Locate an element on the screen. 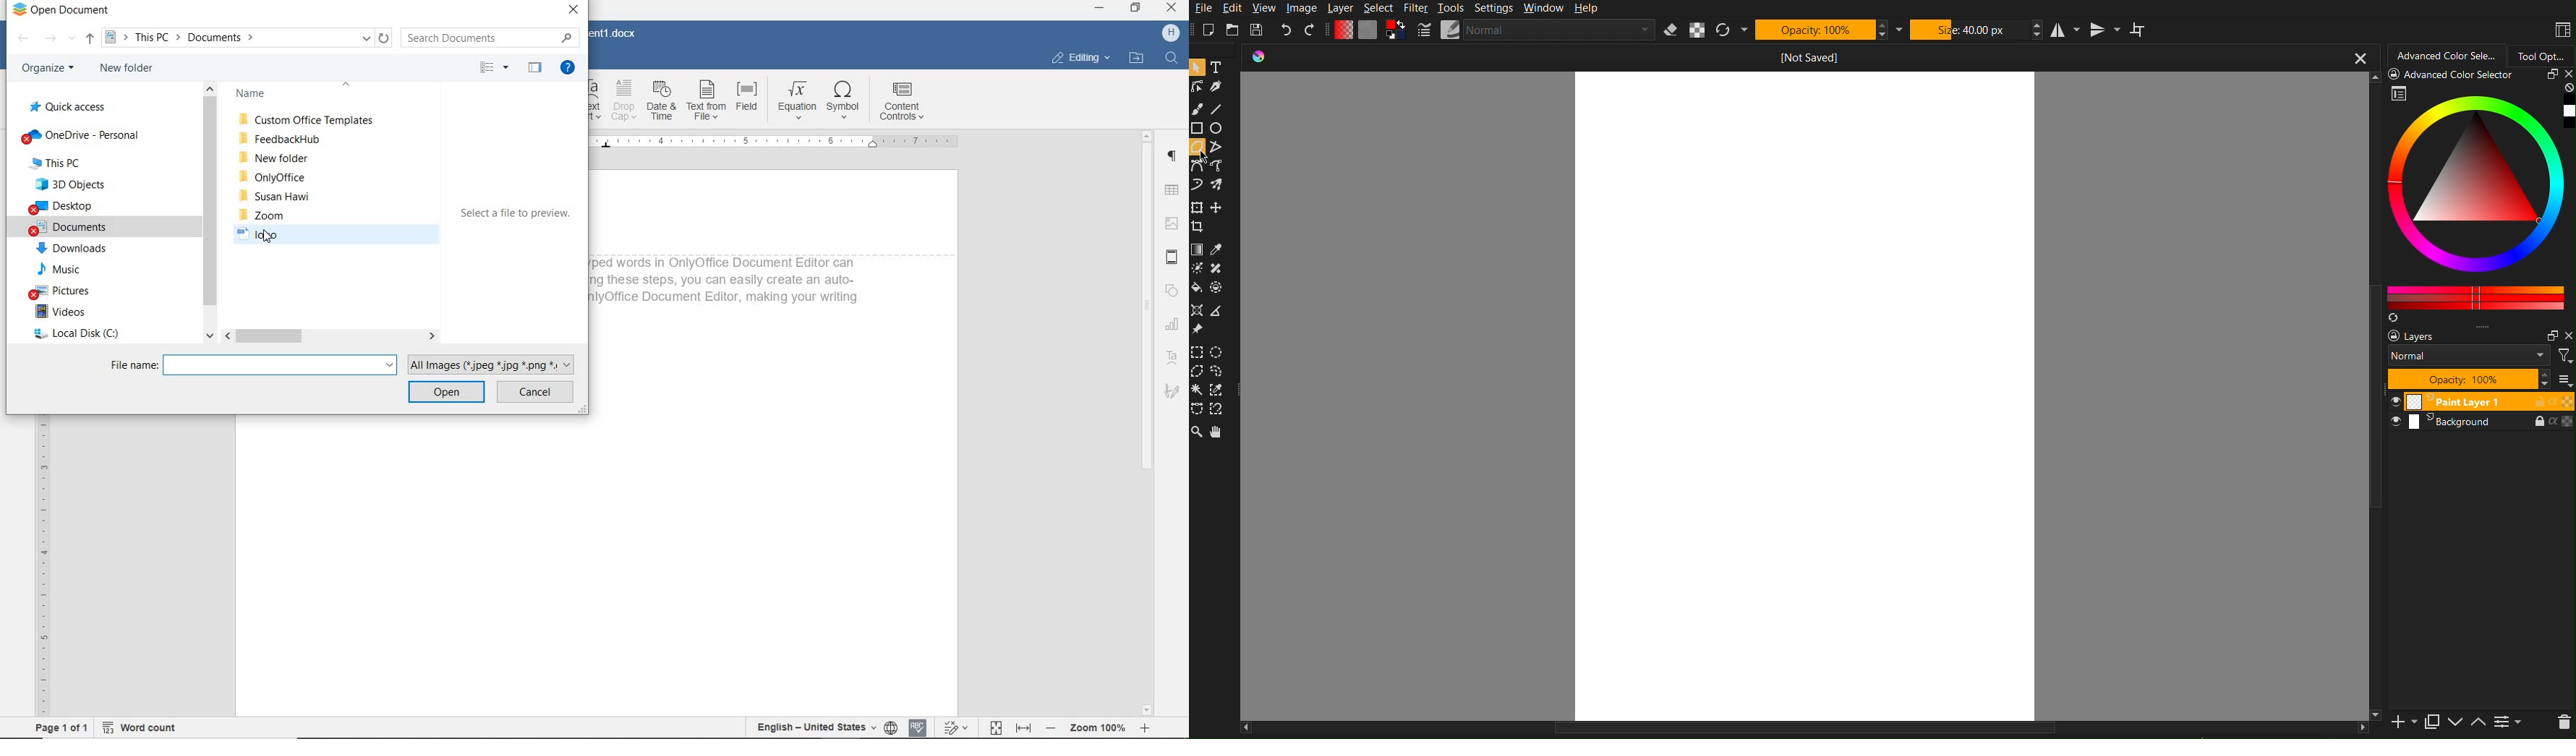 The image size is (2576, 756). dynamic brush tool is located at coordinates (1198, 186).